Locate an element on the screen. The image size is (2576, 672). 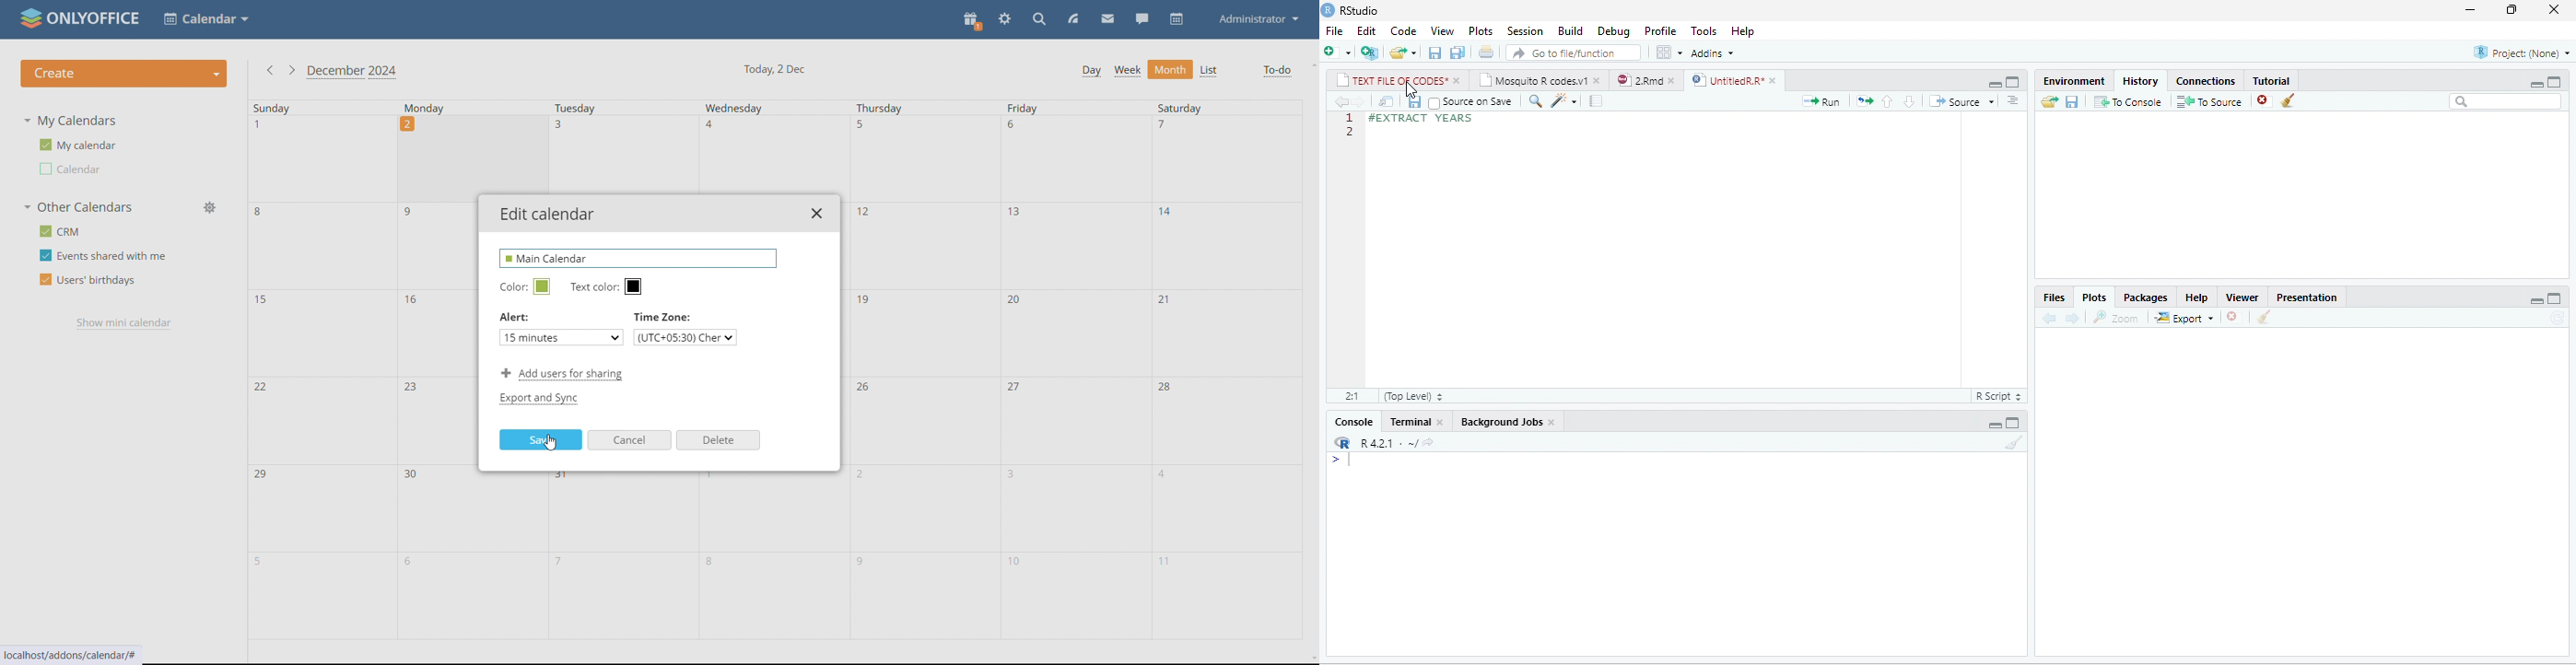
monday is located at coordinates (471, 556).